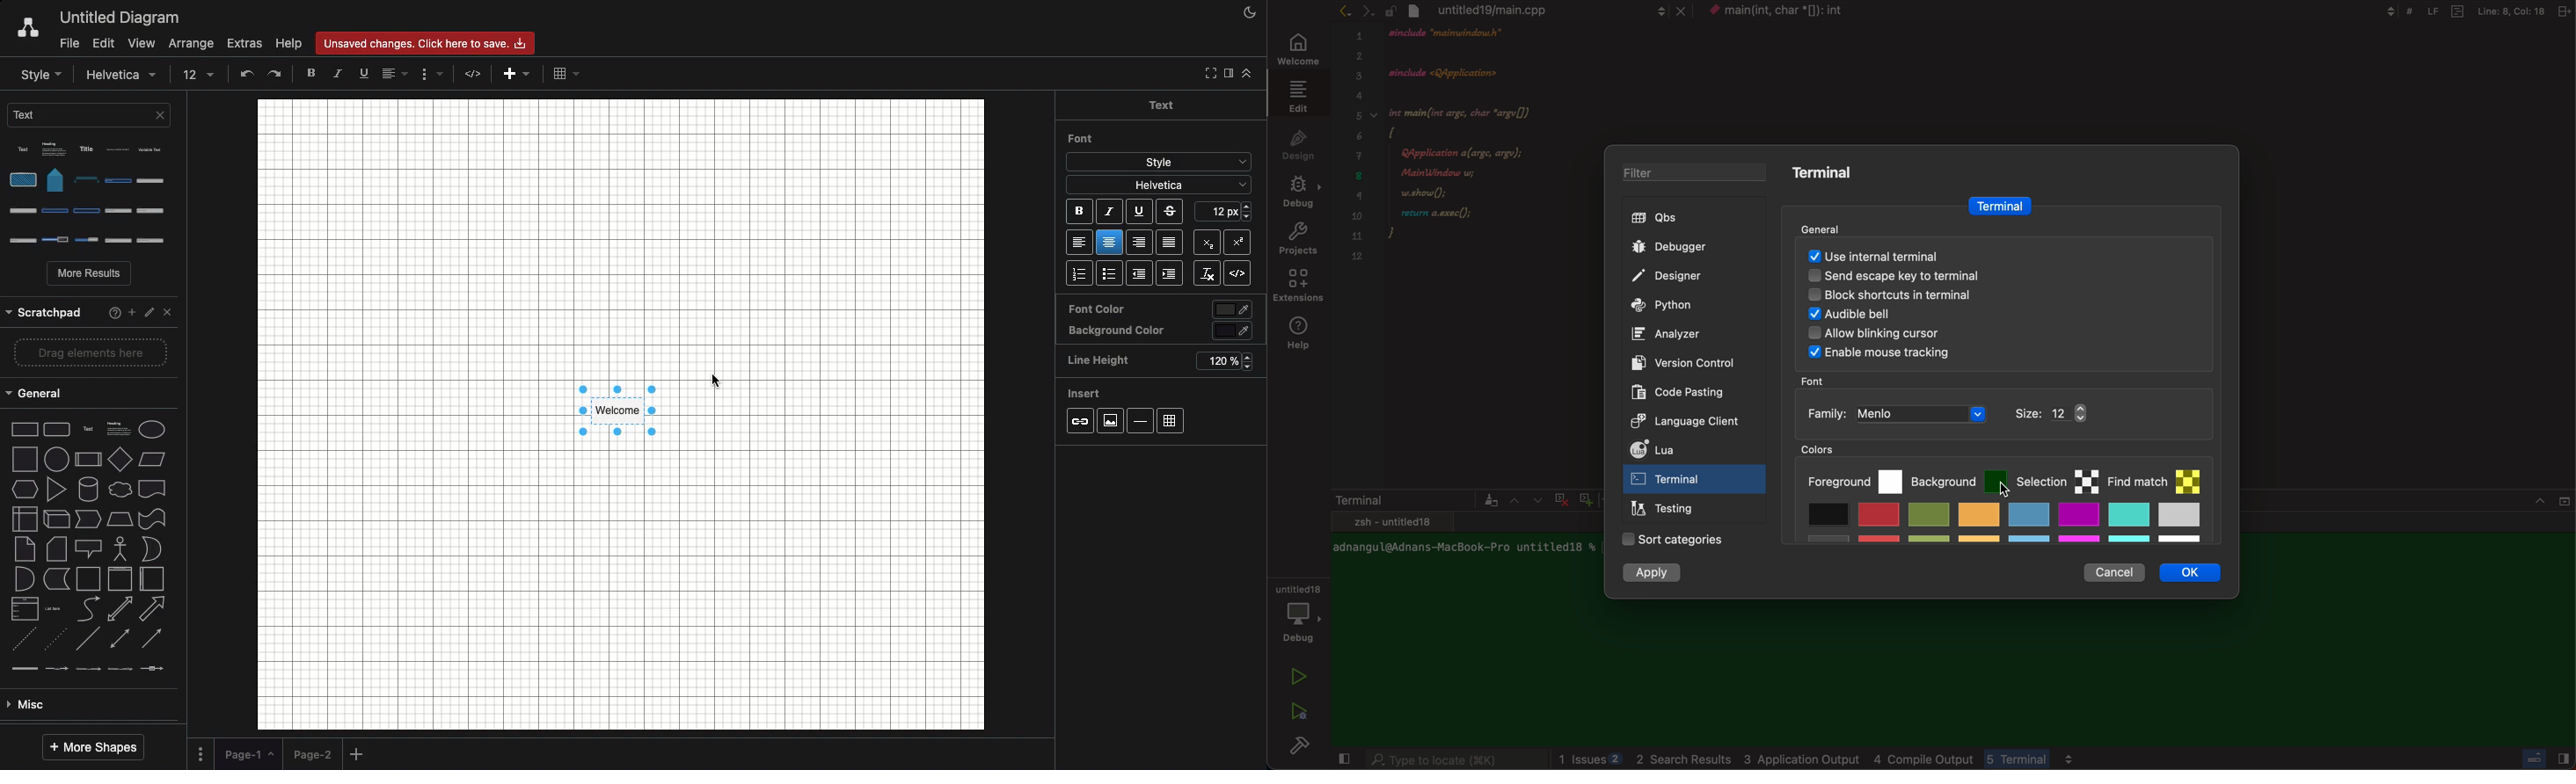 The image size is (2576, 784). I want to click on Add, so click(359, 755).